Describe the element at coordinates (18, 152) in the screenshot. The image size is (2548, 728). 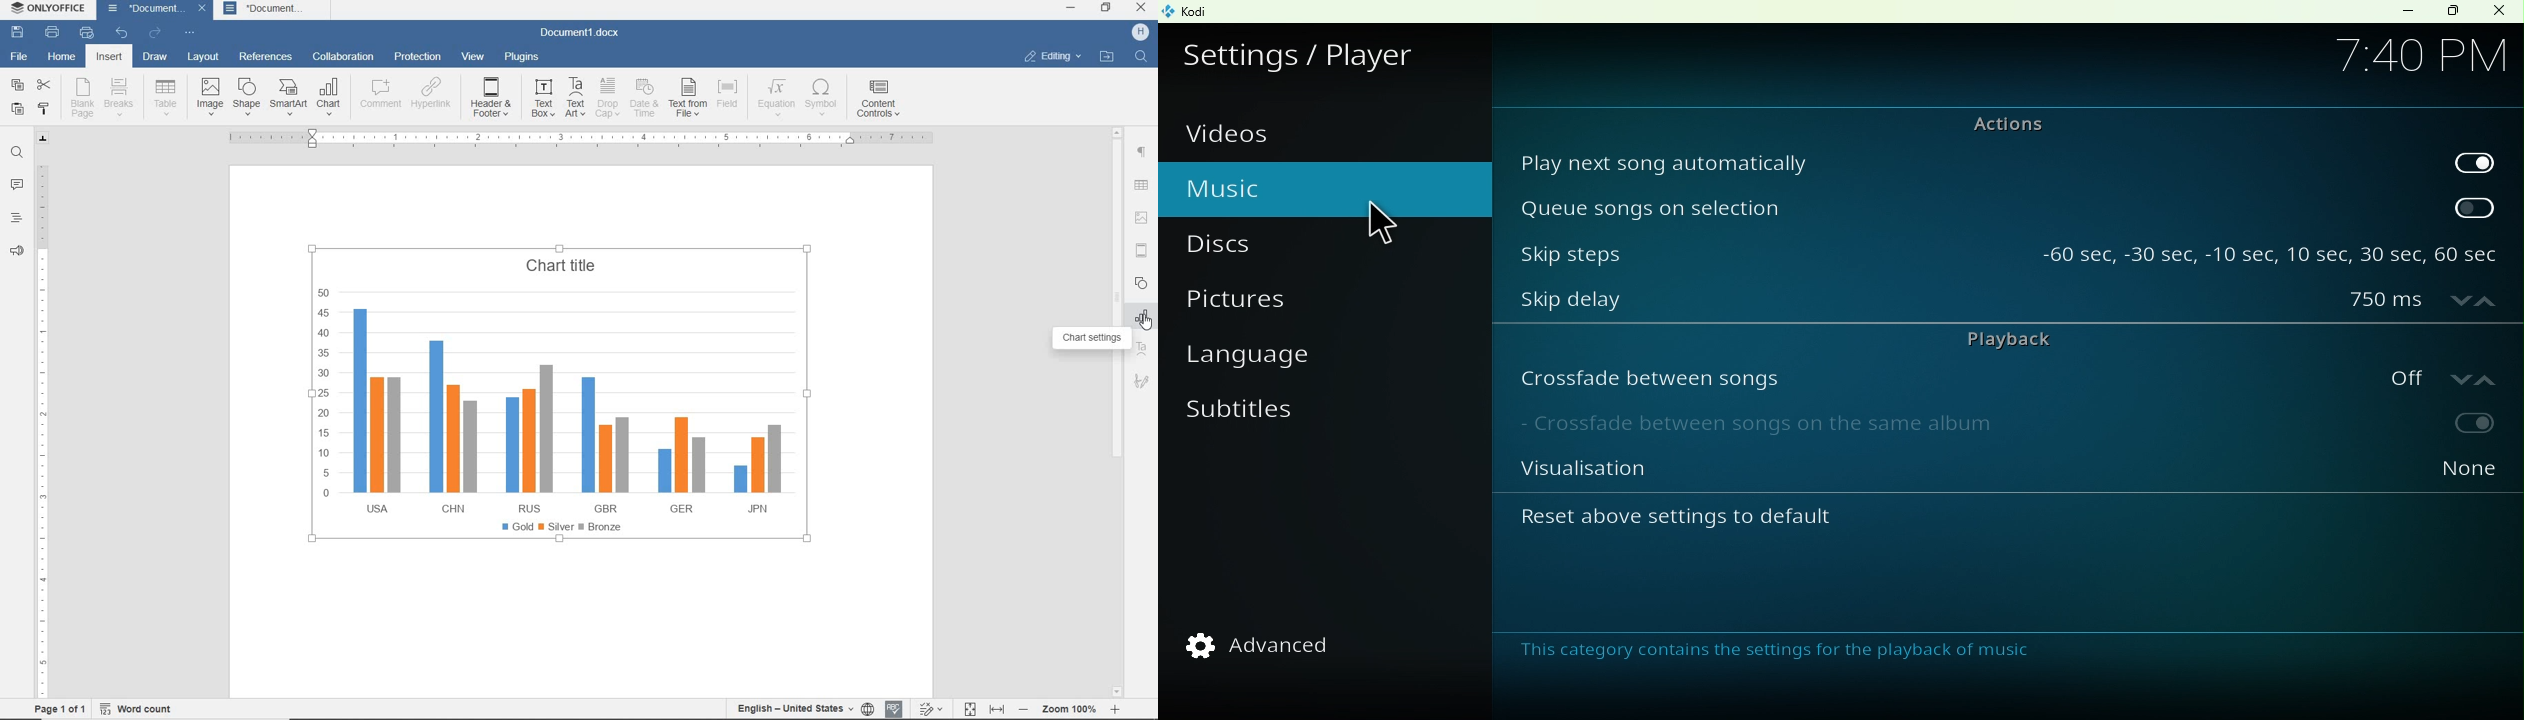
I see `find` at that location.